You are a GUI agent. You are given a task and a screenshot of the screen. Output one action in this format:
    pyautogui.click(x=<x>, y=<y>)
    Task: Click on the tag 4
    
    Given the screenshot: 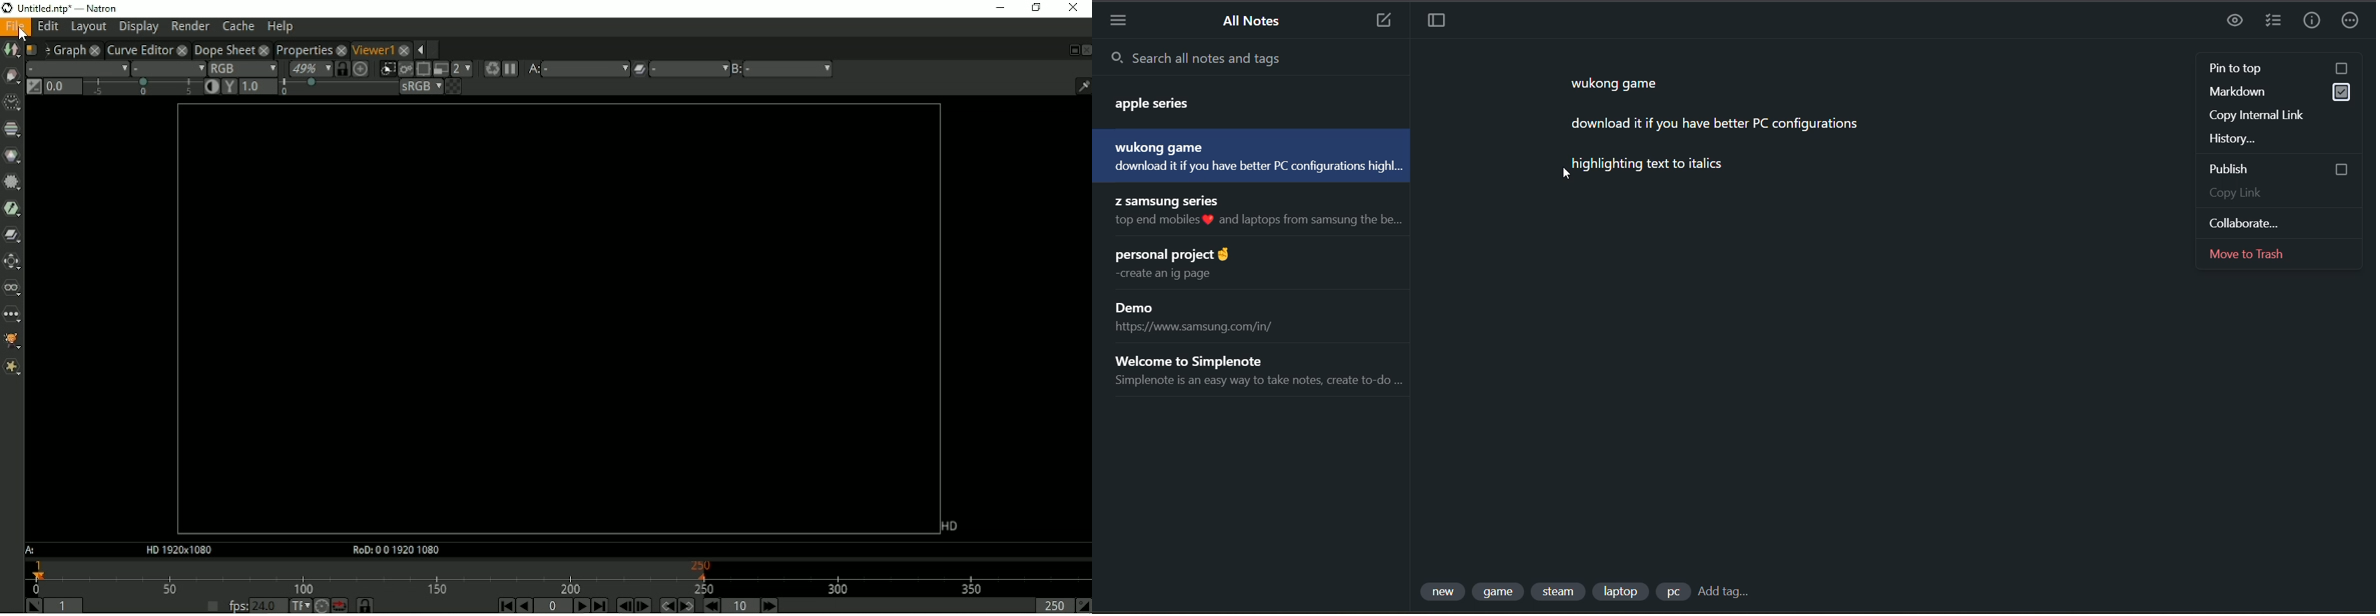 What is the action you would take?
    pyautogui.click(x=1620, y=591)
    